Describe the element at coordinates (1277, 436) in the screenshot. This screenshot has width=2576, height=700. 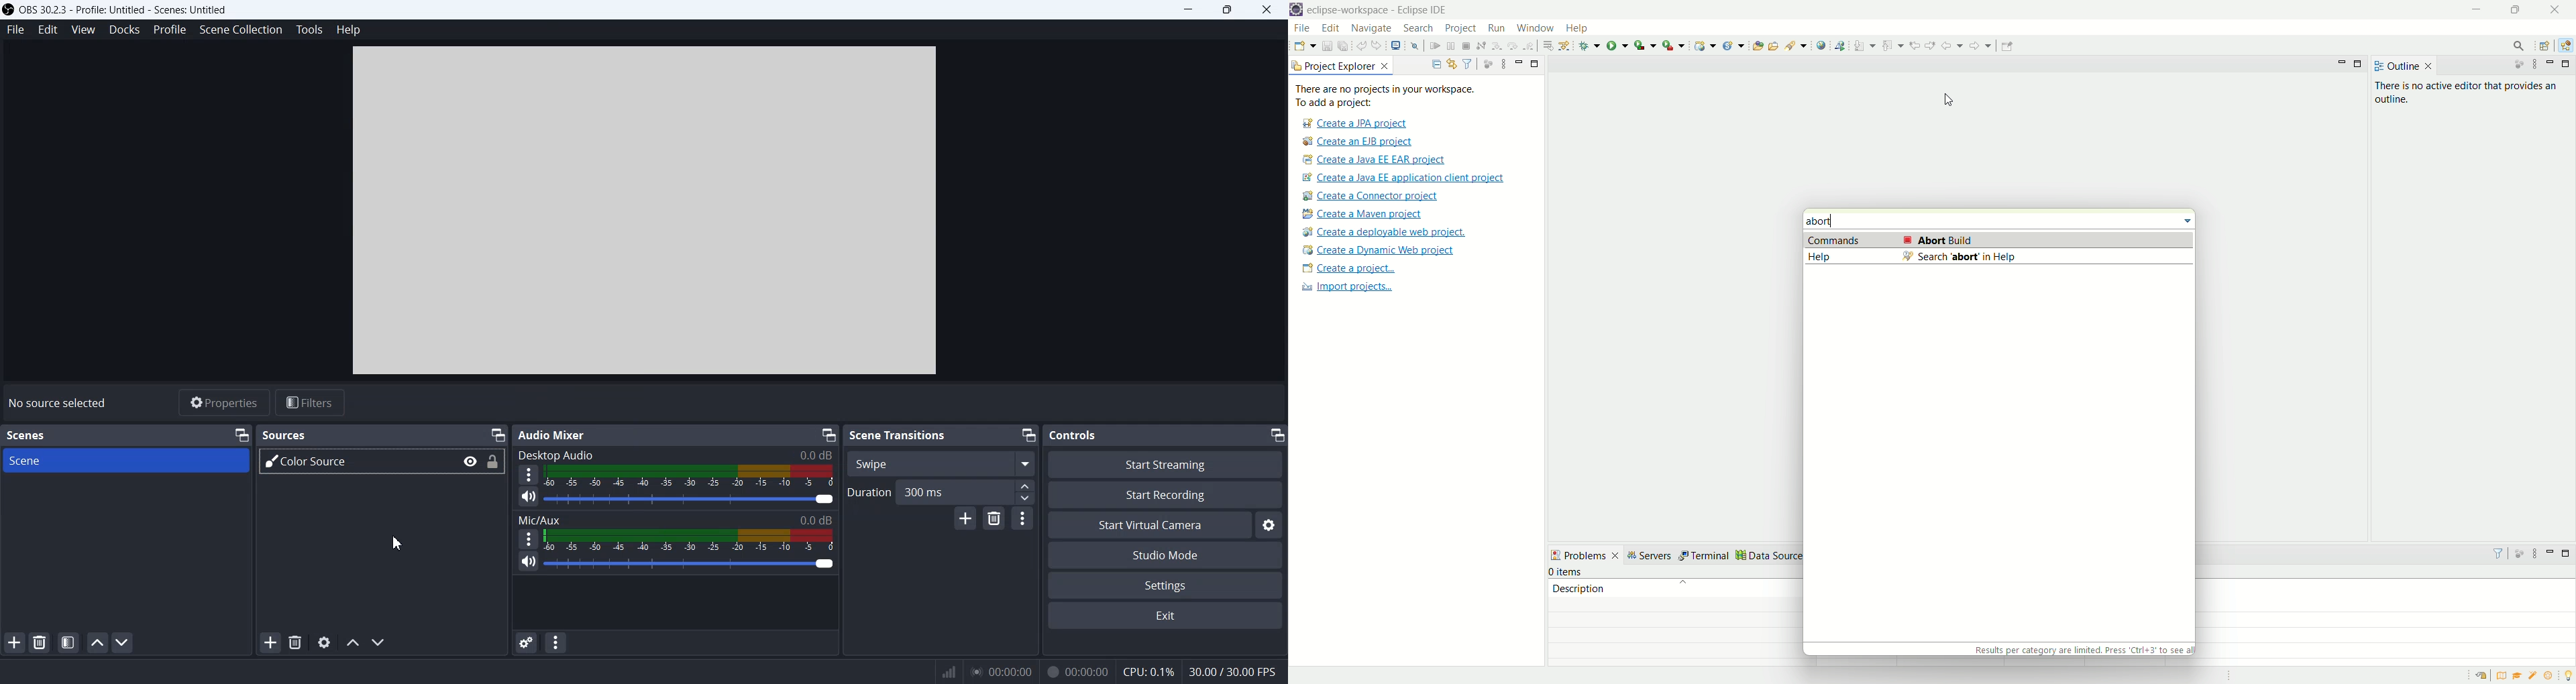
I see `Minimize` at that location.